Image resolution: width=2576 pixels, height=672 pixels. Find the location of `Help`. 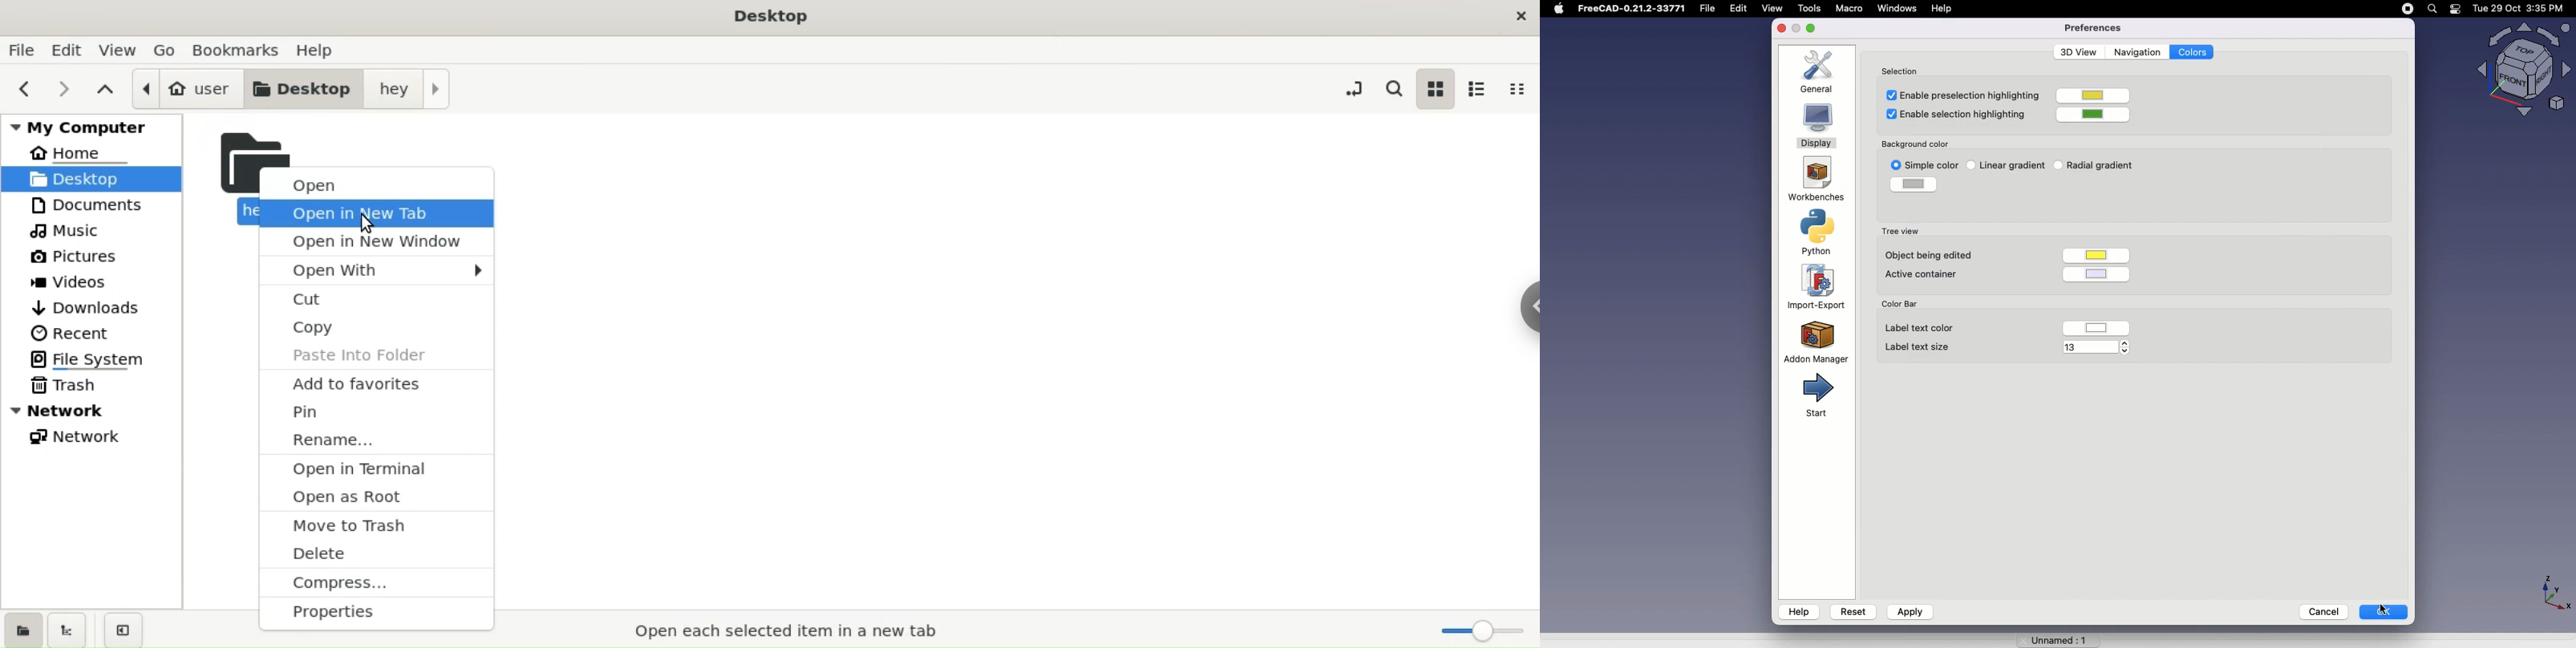

Help is located at coordinates (1799, 611).